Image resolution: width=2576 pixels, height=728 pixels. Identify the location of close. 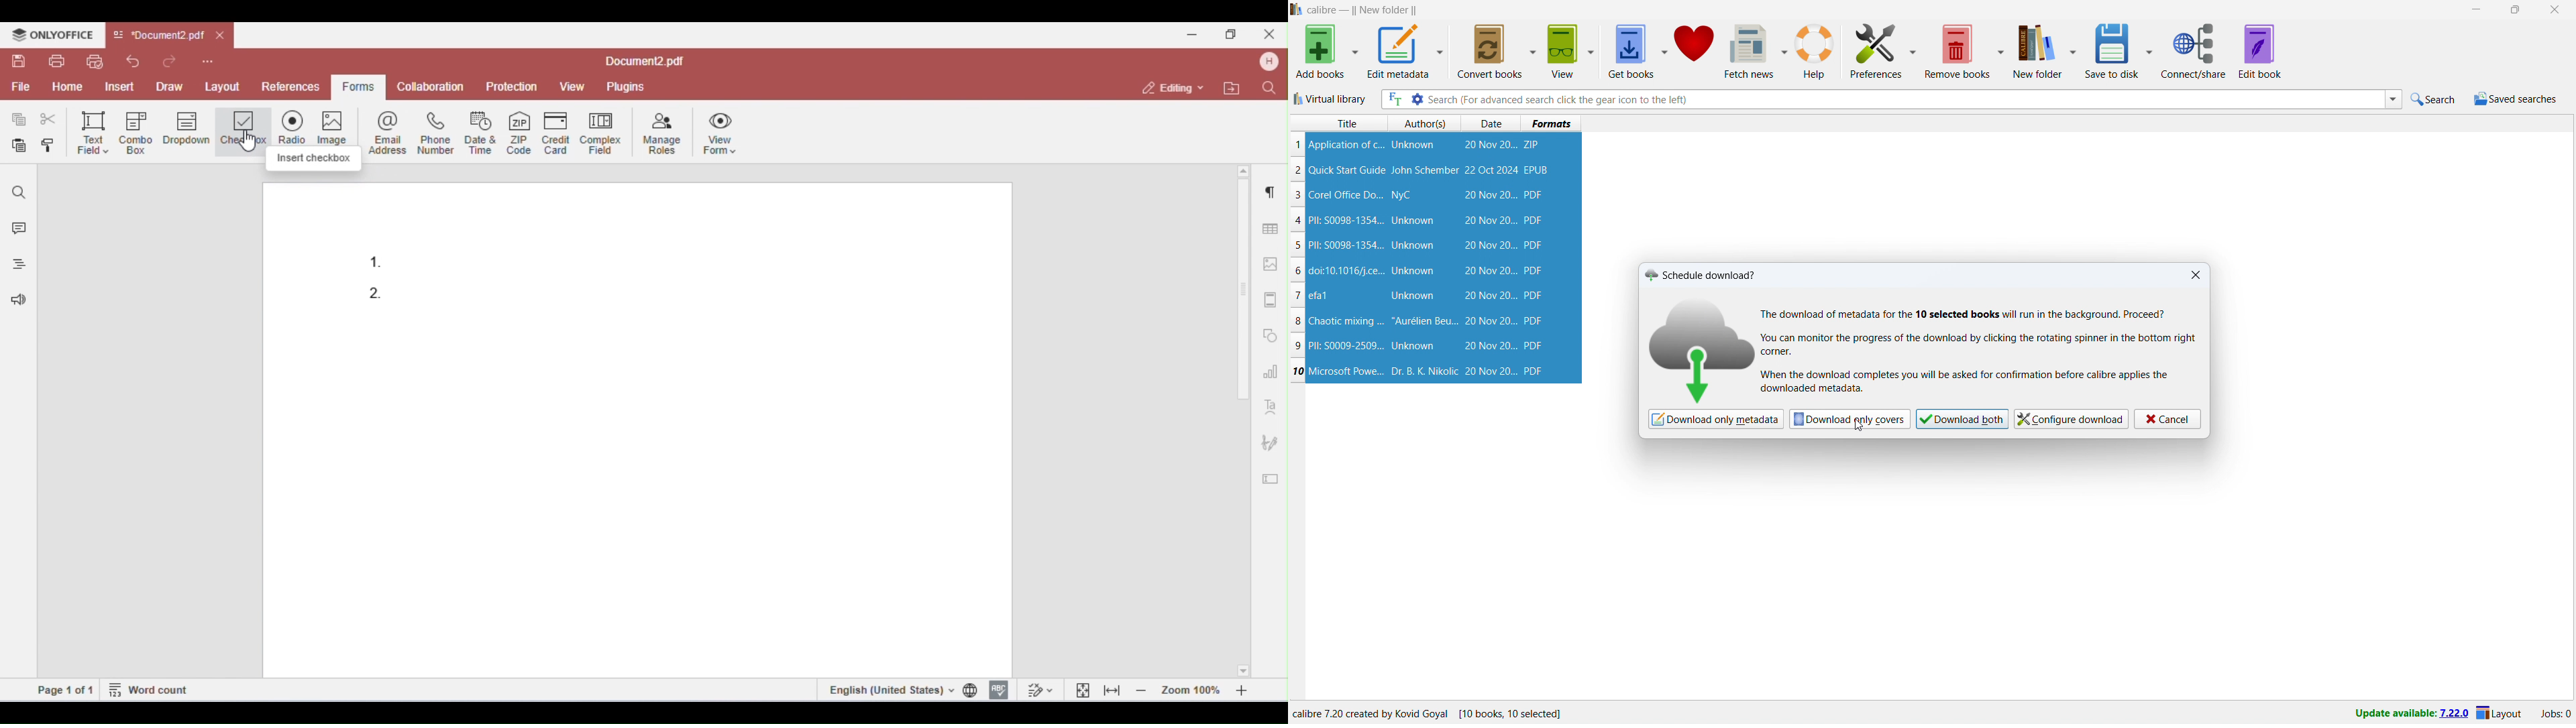
(2554, 9).